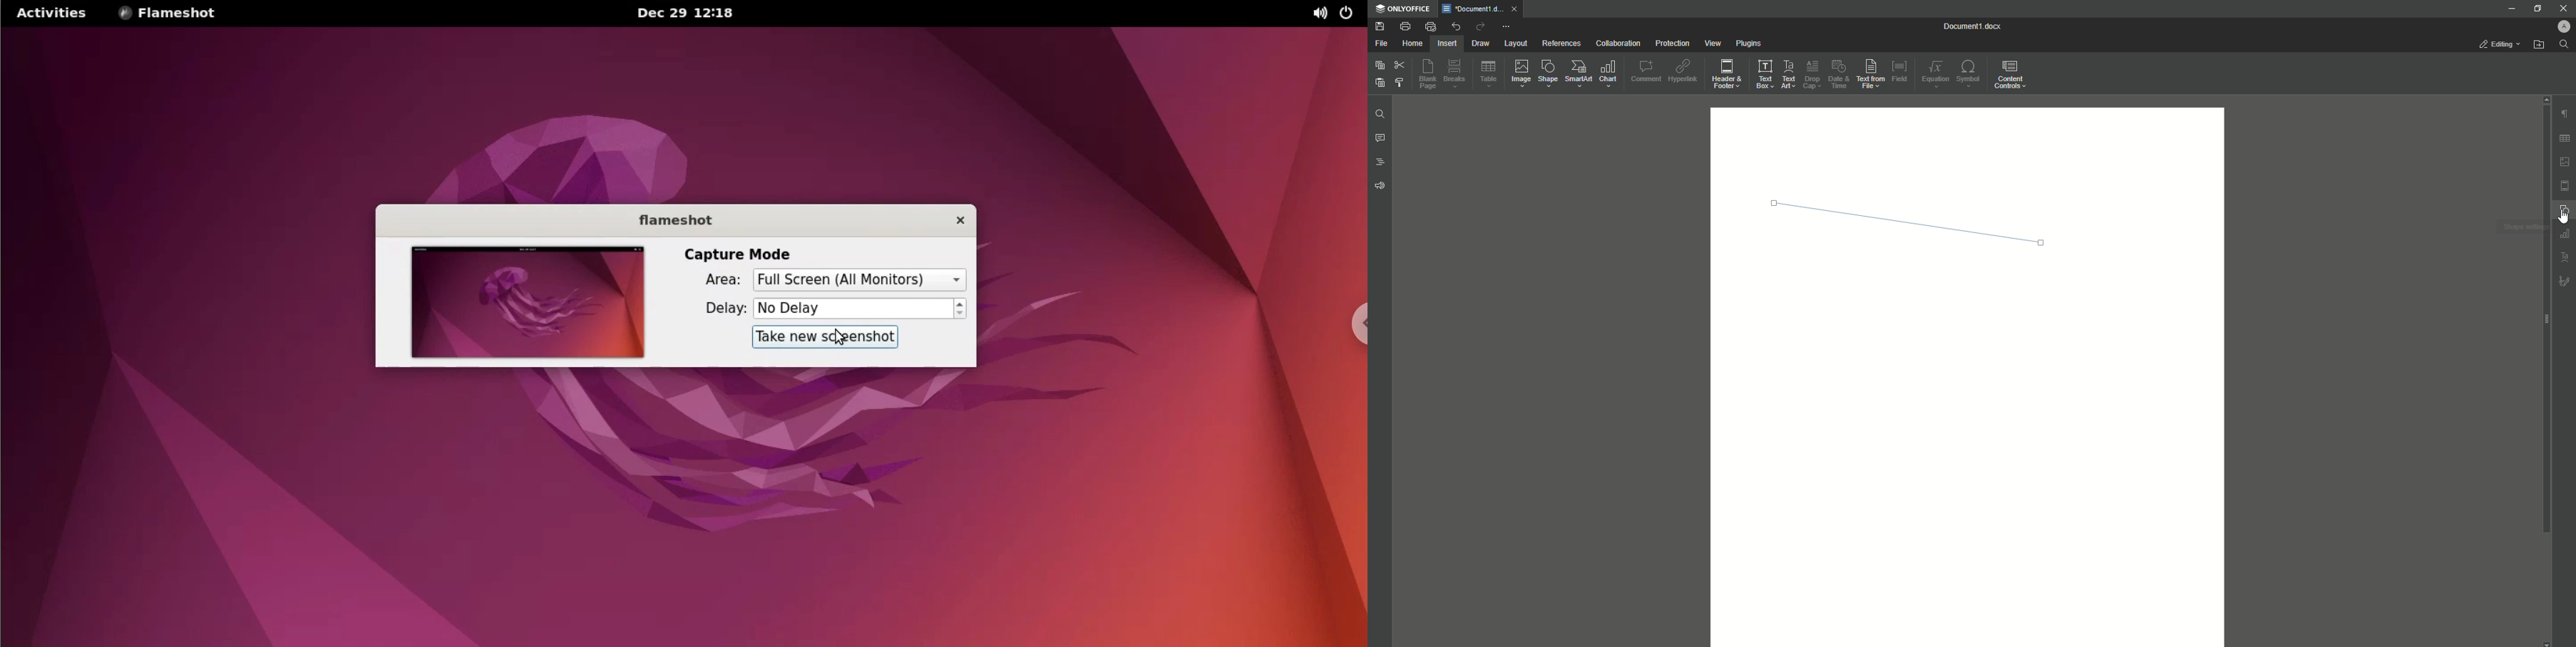 Image resolution: width=2576 pixels, height=672 pixels. Describe the element at coordinates (842, 338) in the screenshot. I see `cursor` at that location.